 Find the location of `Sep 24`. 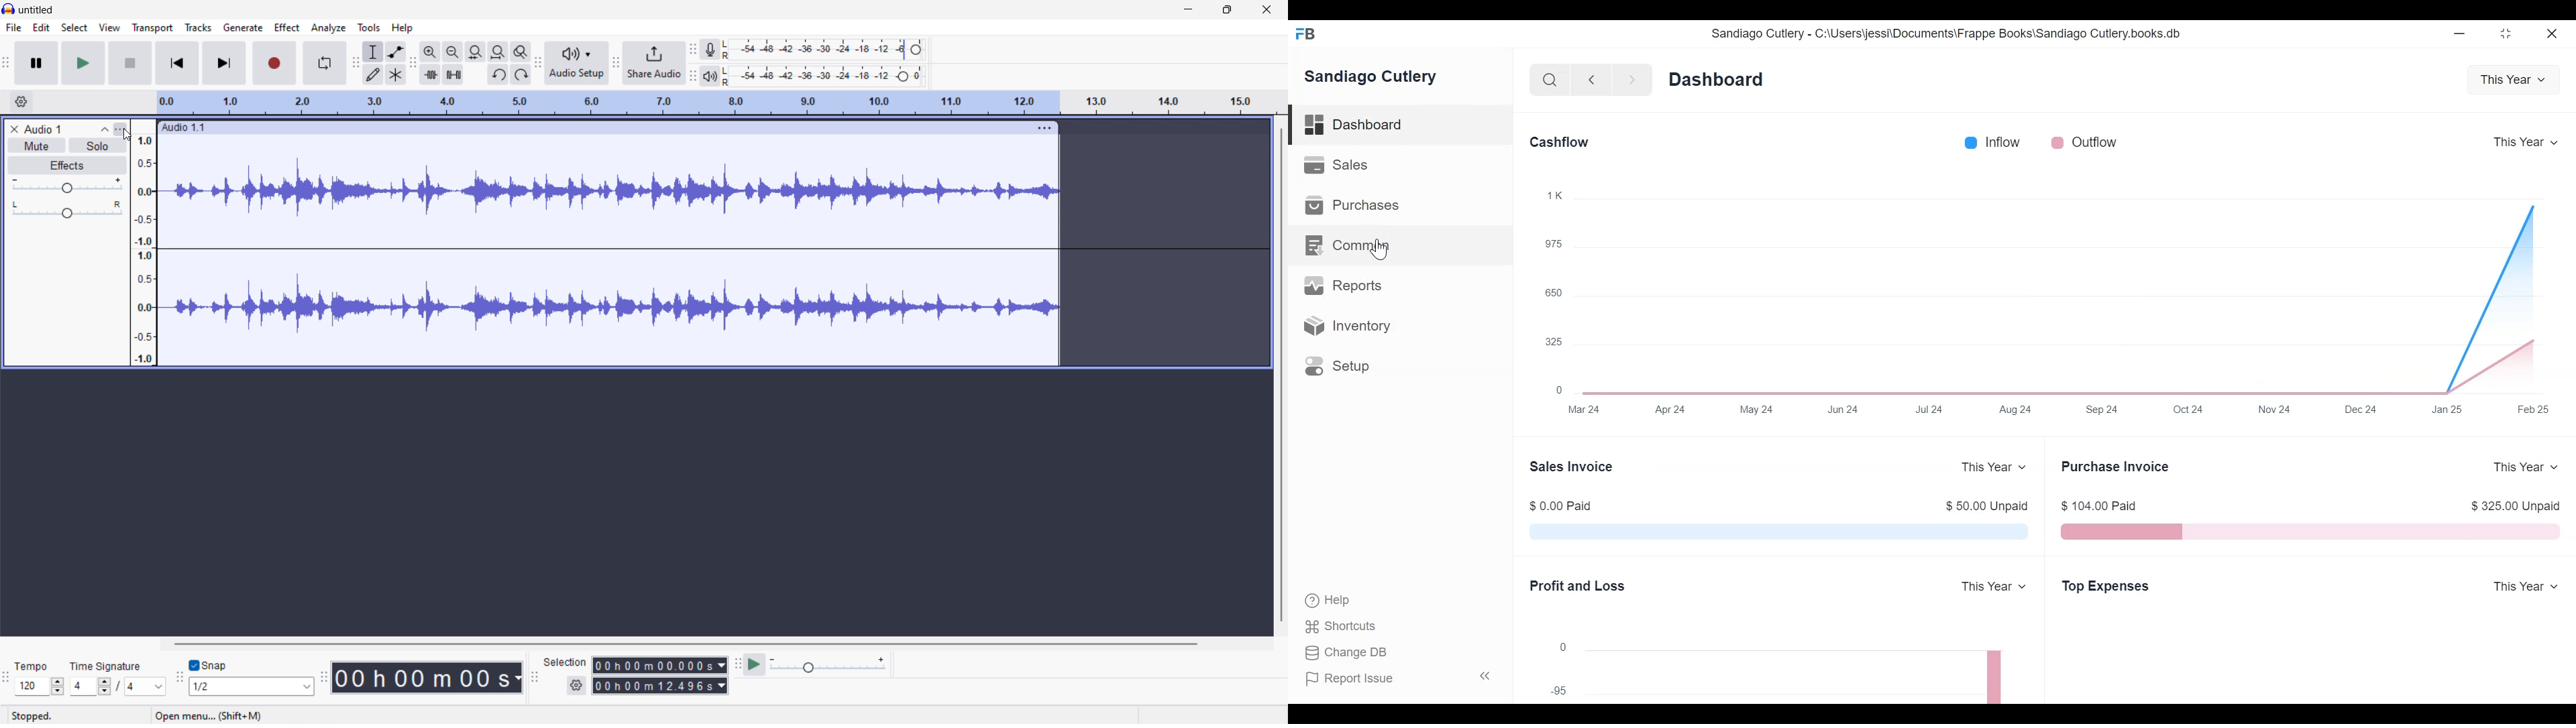

Sep 24 is located at coordinates (2102, 408).